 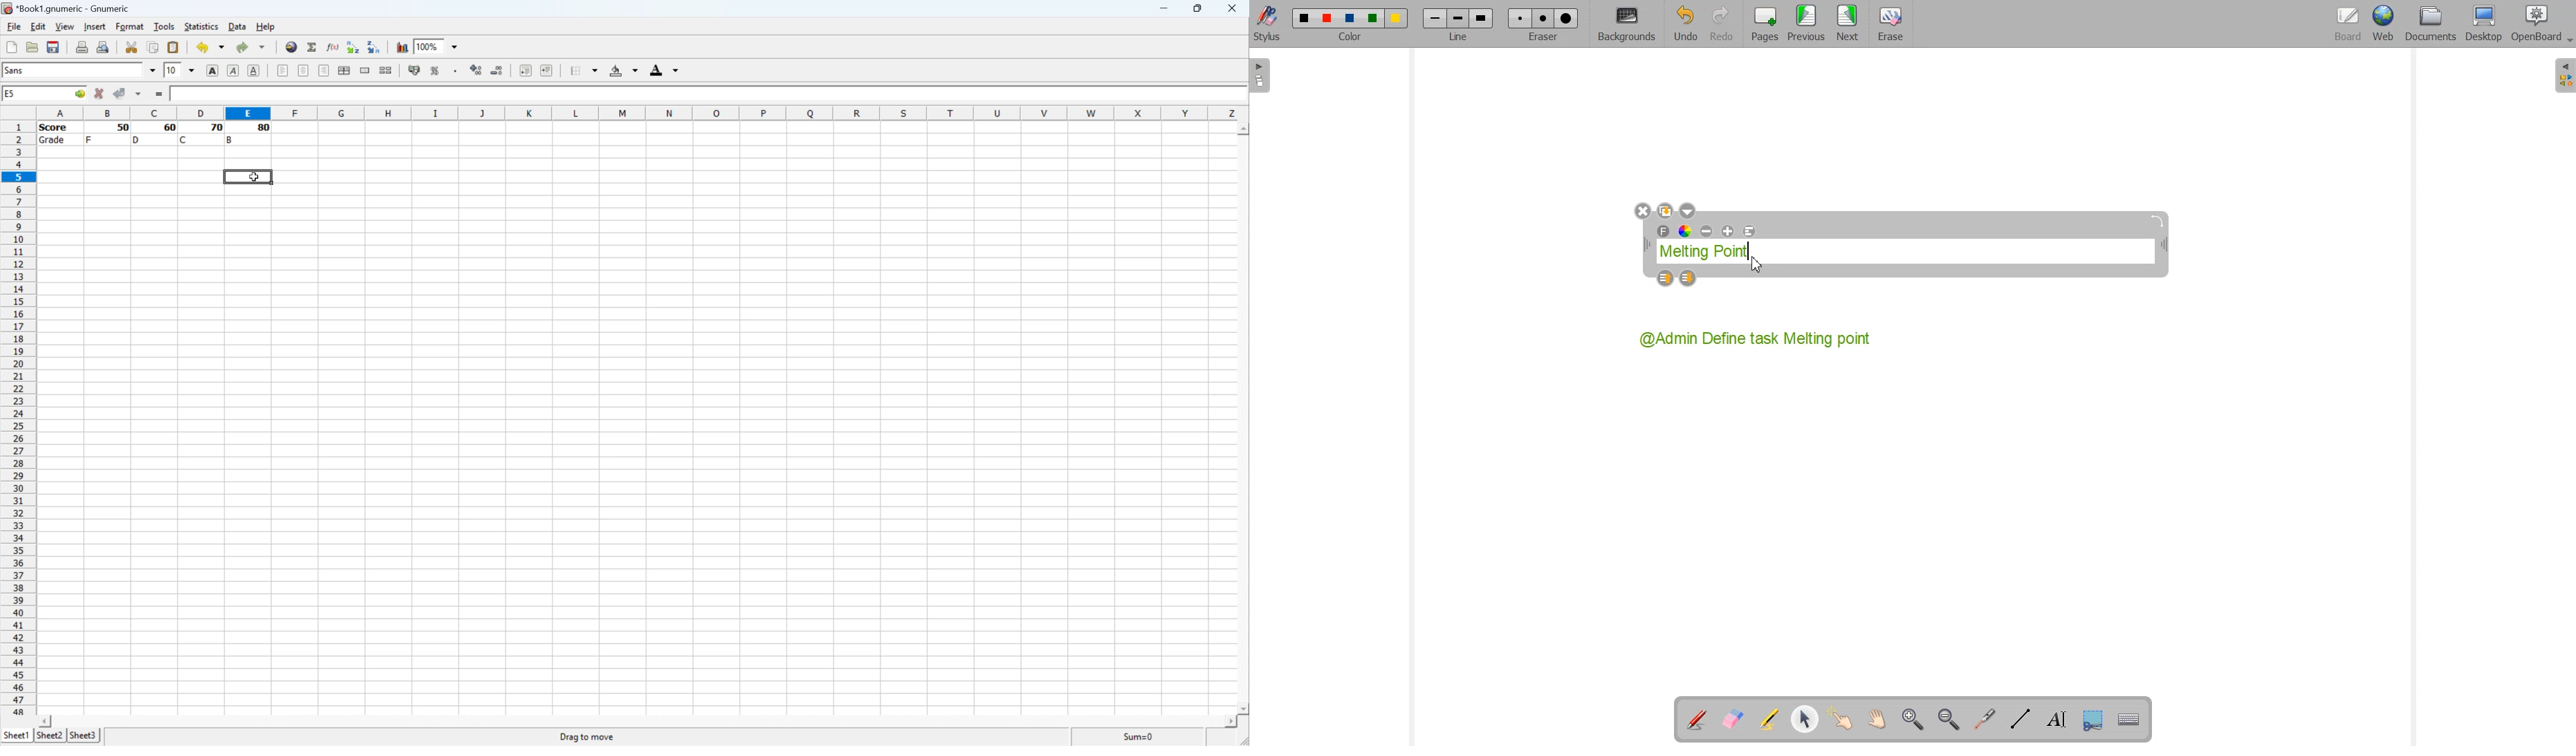 I want to click on Scroll Up, so click(x=1242, y=129).